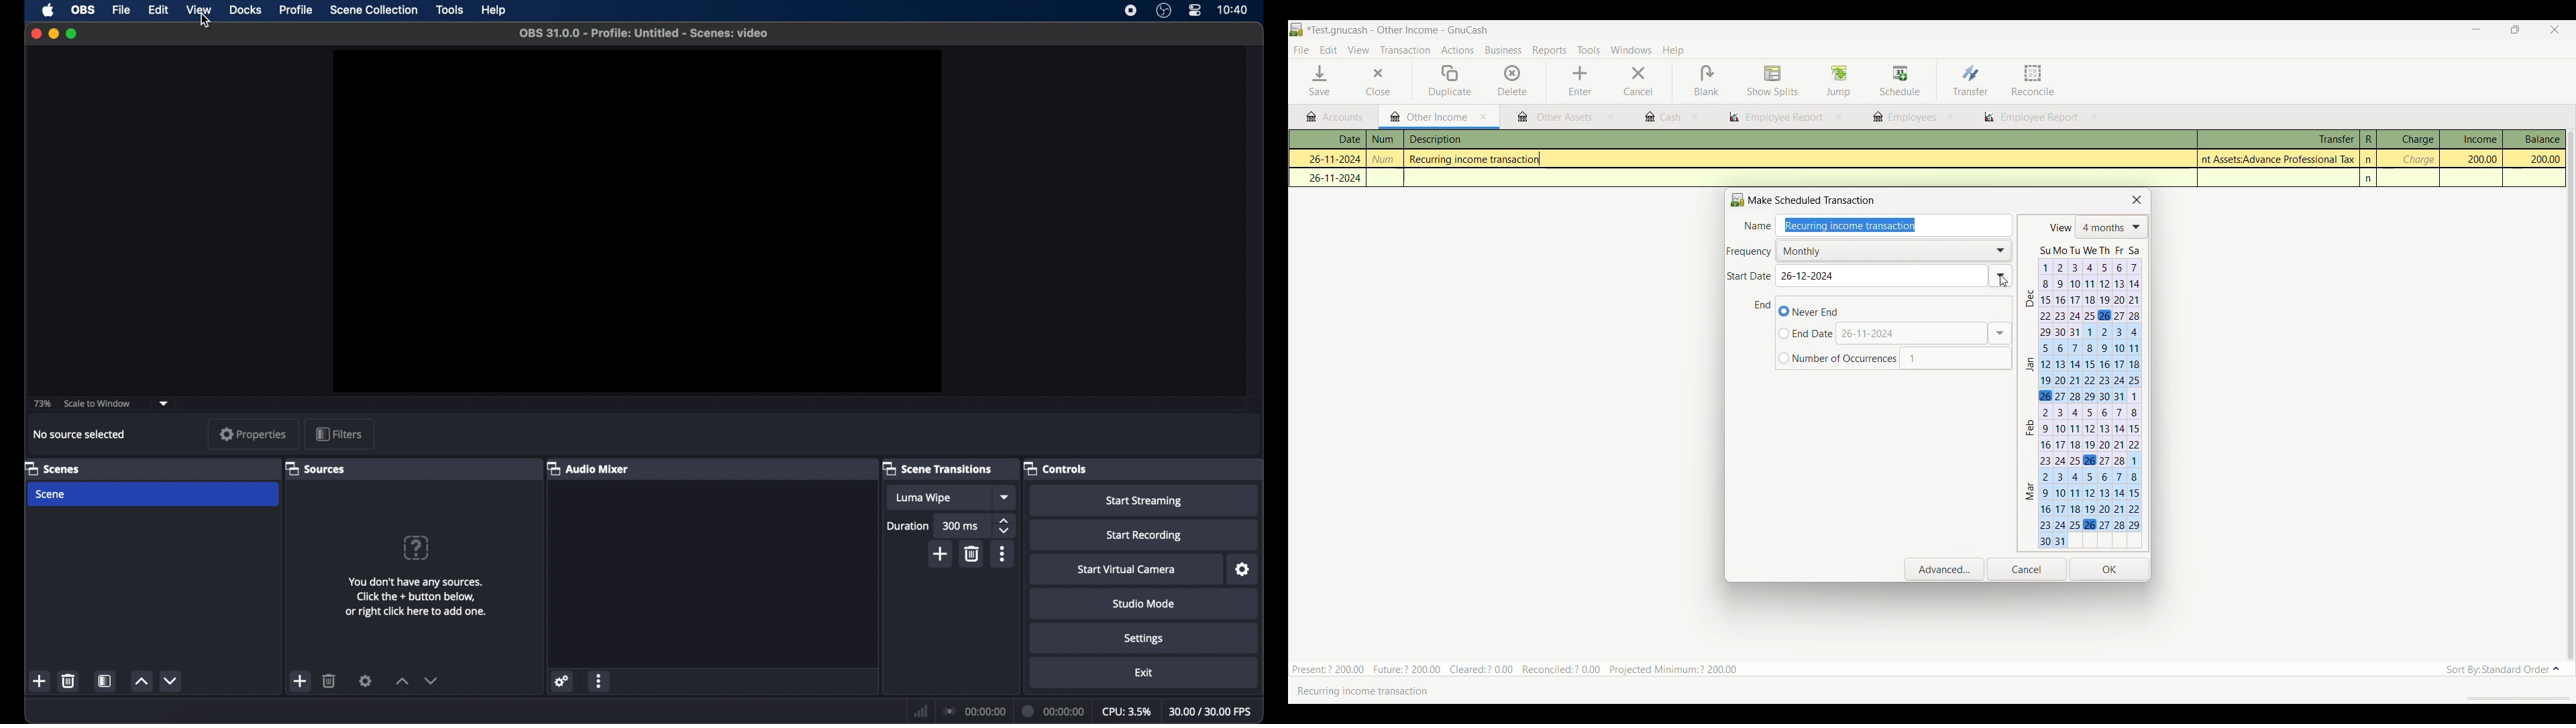 This screenshot has width=2576, height=728. I want to click on 00:00:00, so click(1054, 710).